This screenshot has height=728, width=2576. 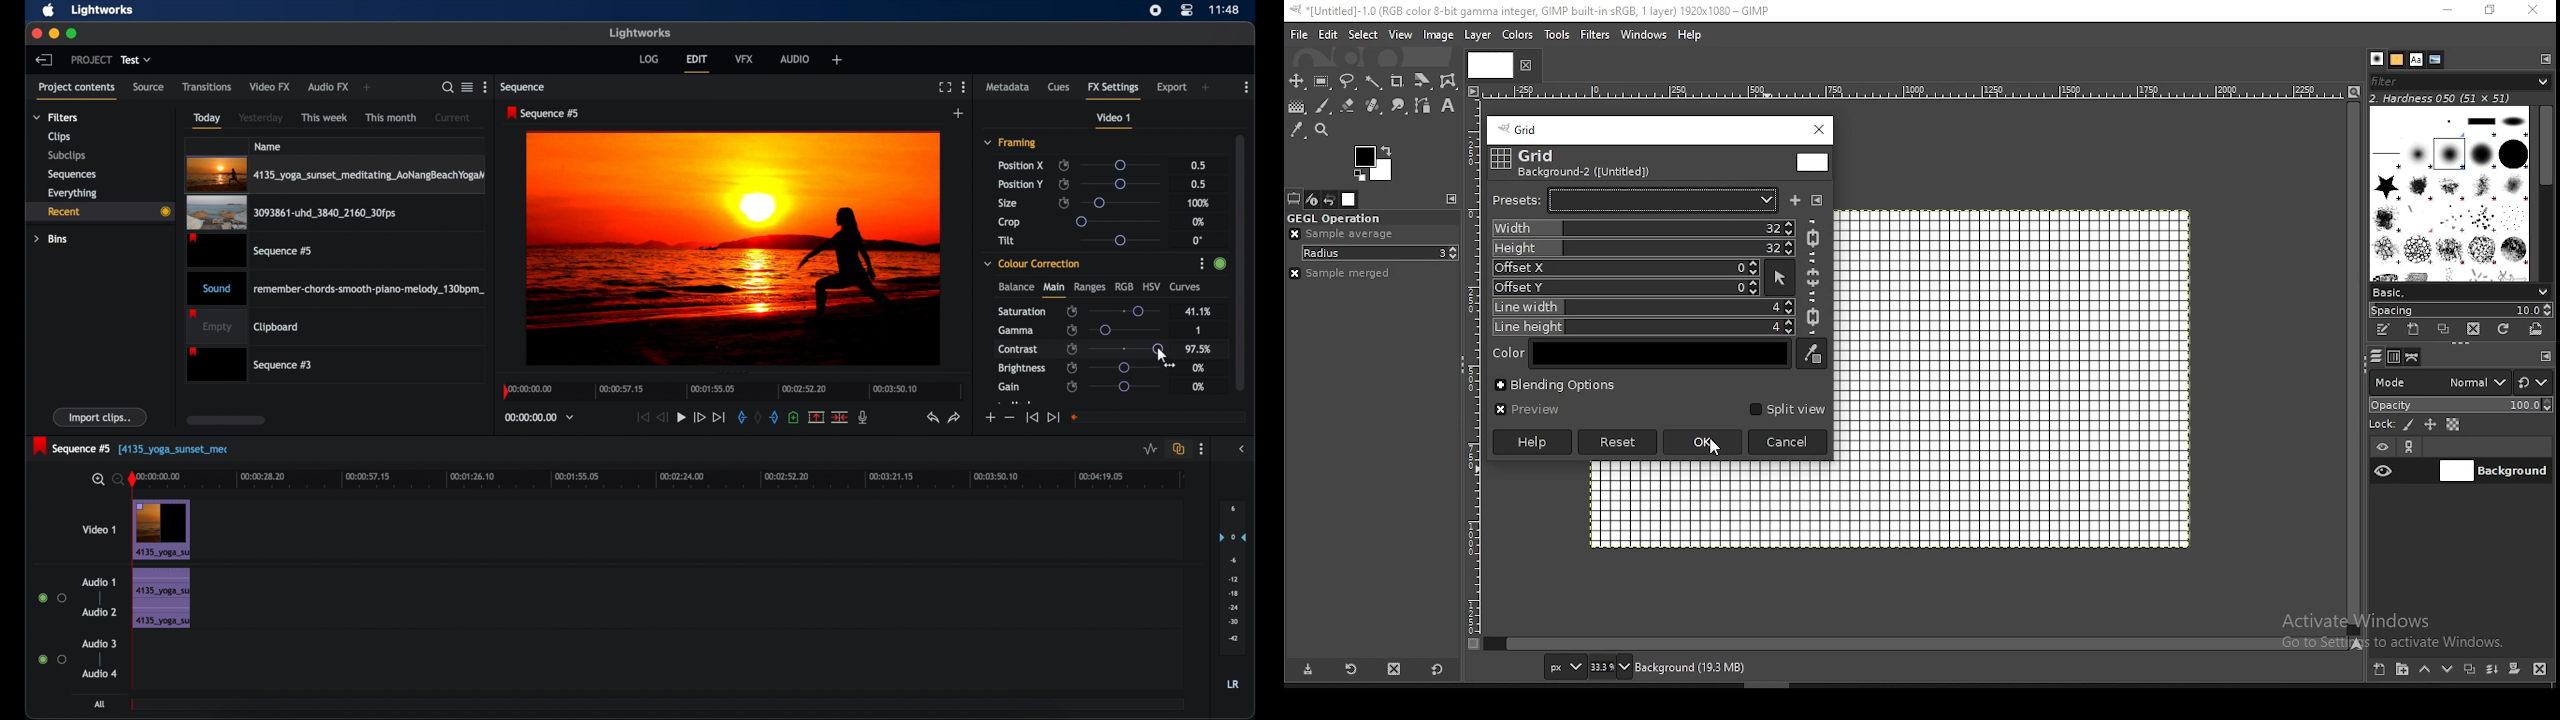 I want to click on enable/disable keyframes, so click(x=1071, y=330).